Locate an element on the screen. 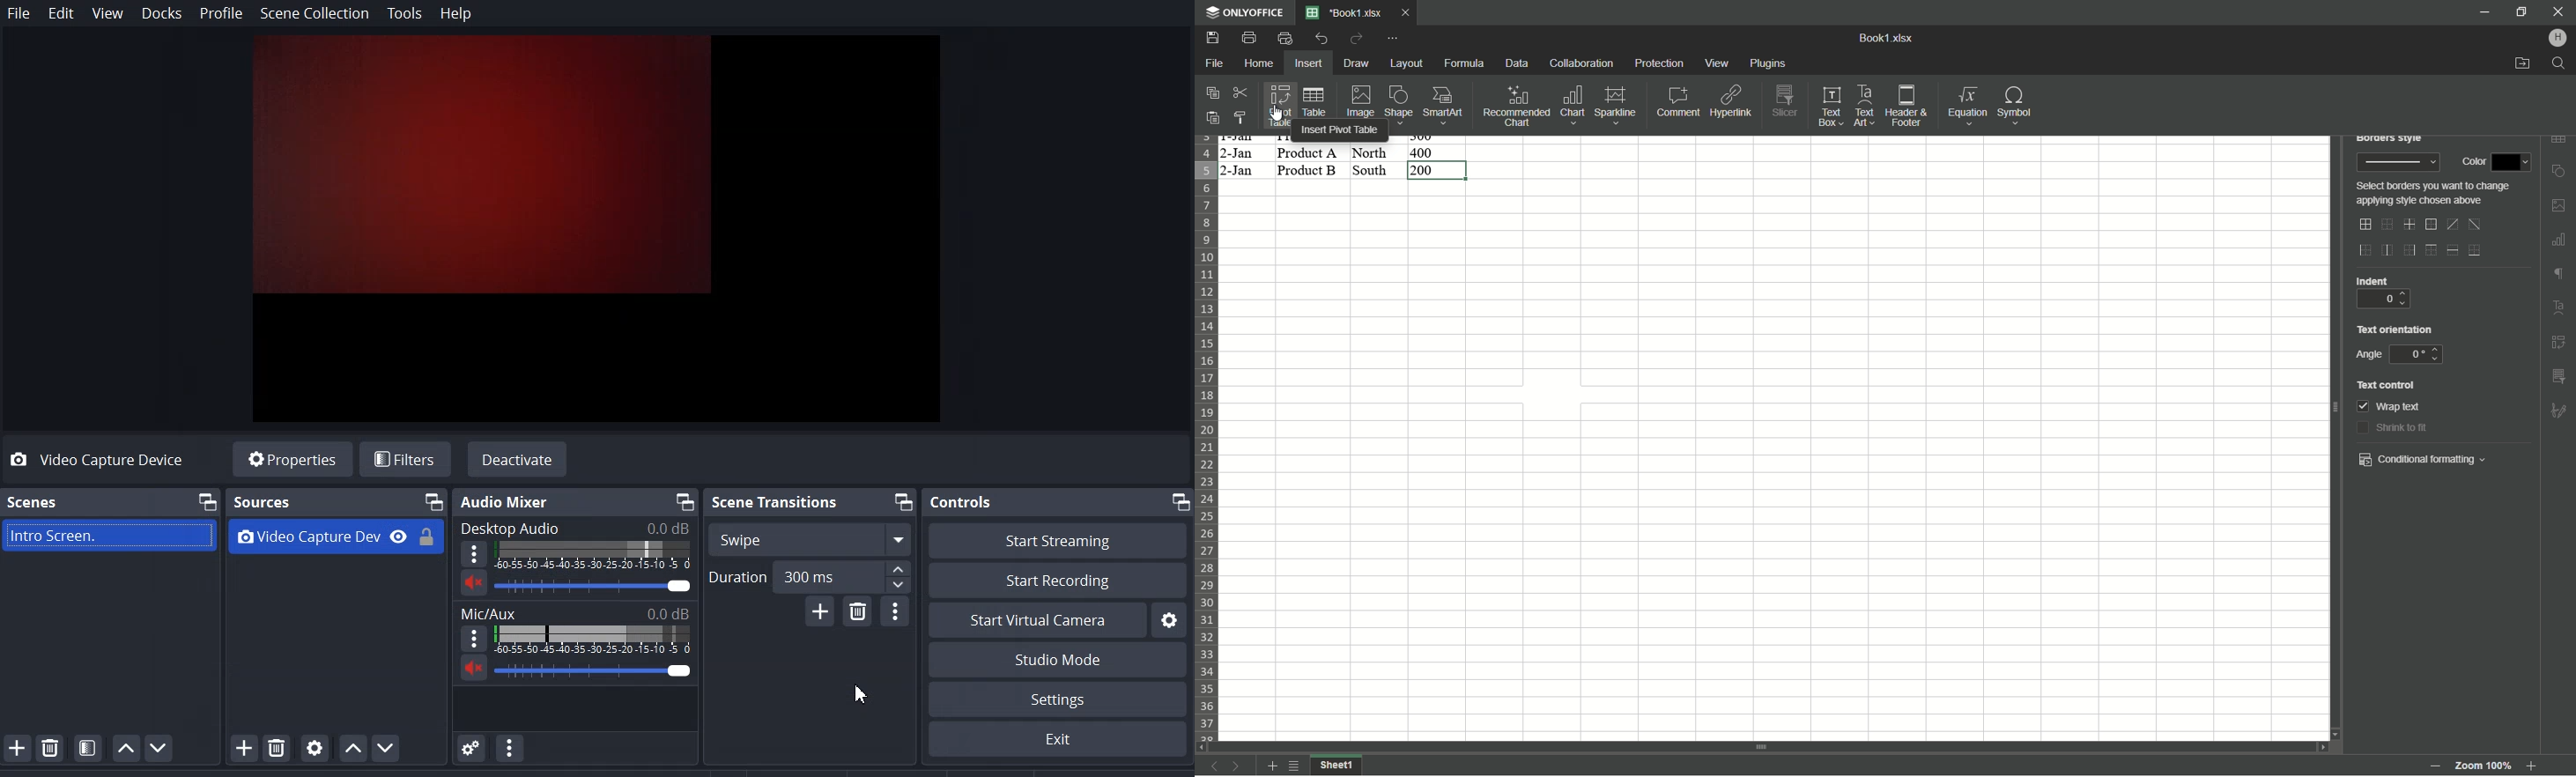 The height and width of the screenshot is (784, 2576). Transition Properties is located at coordinates (896, 611).